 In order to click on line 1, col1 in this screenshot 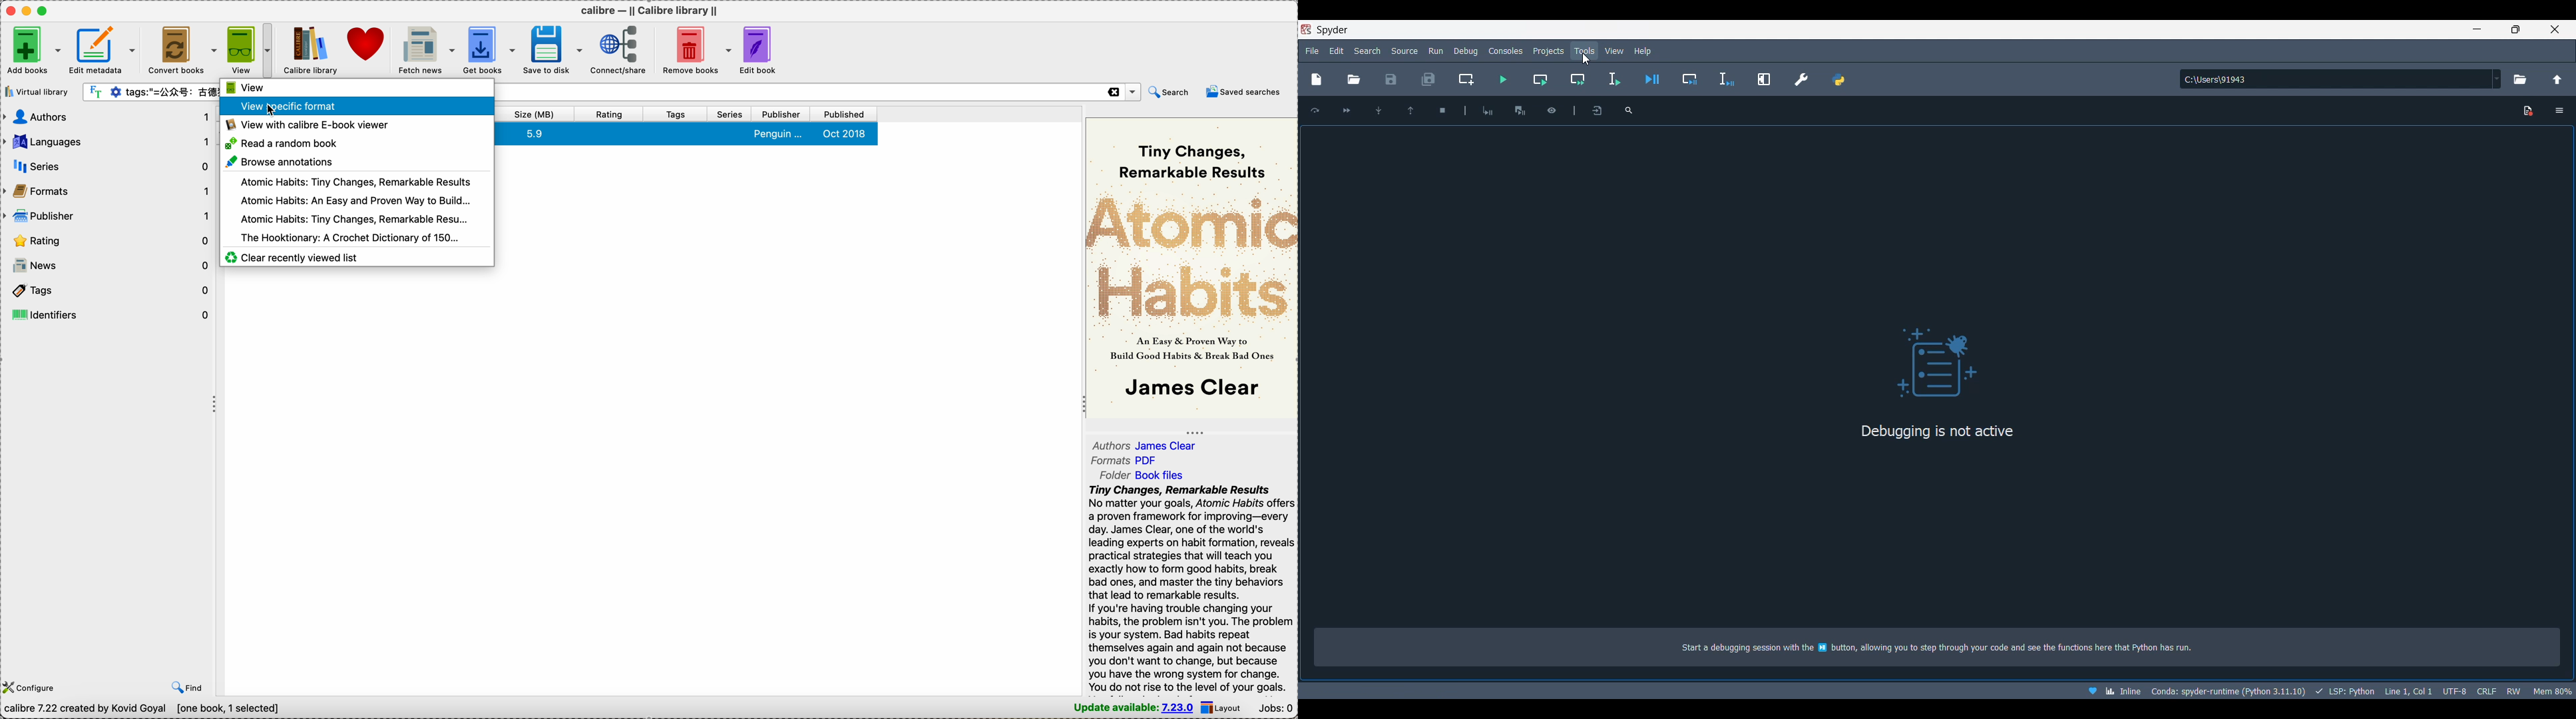, I will do `click(2408, 691)`.